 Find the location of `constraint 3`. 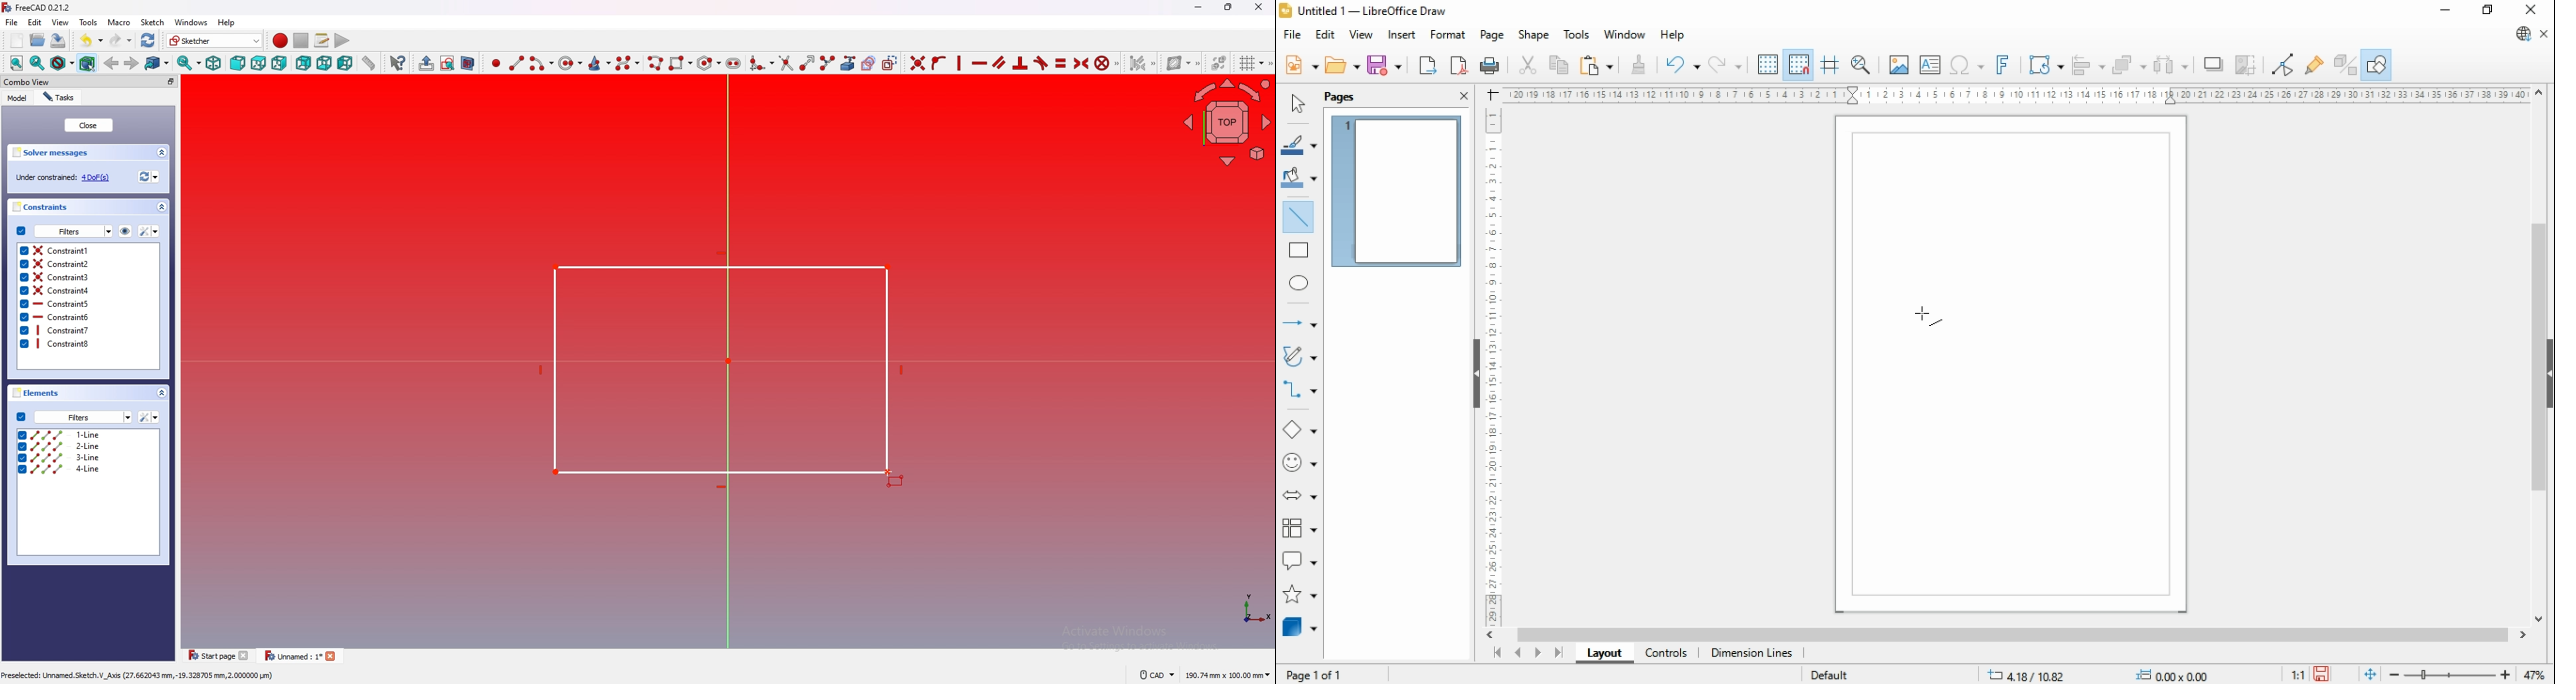

constraint 3 is located at coordinates (87, 277).